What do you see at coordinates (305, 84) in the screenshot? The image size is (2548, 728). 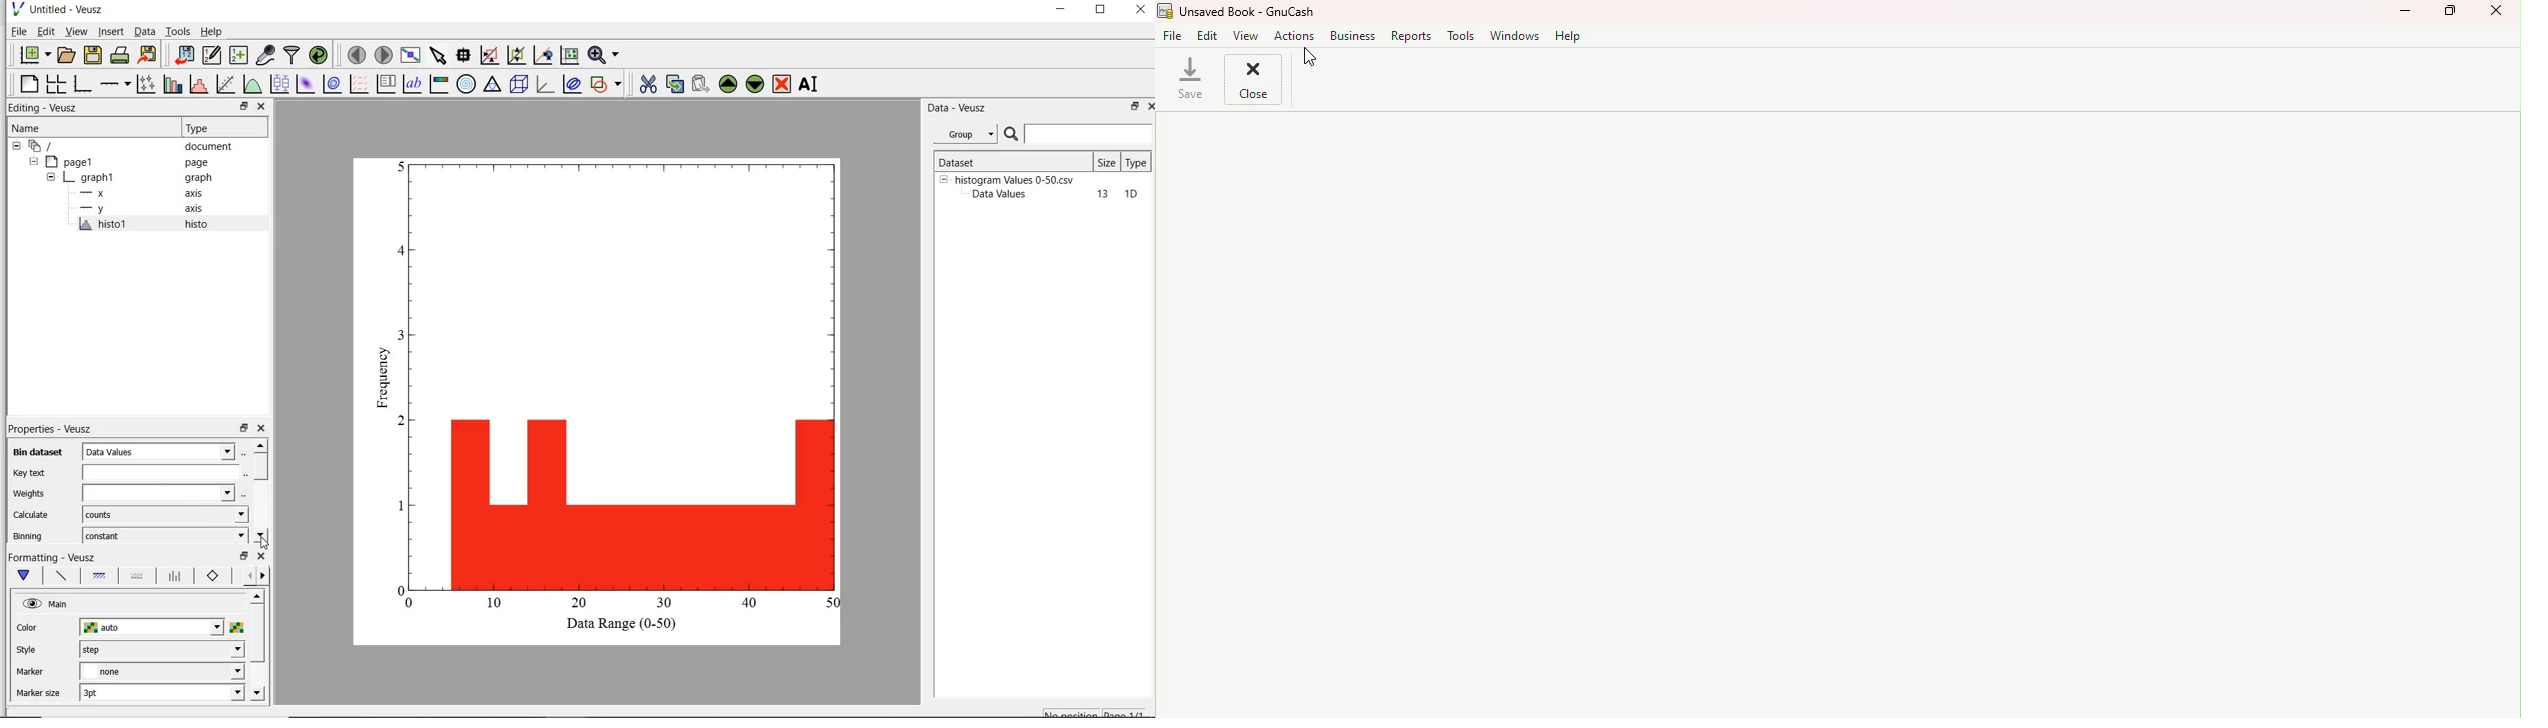 I see `plot 2d dataset as an image` at bounding box center [305, 84].